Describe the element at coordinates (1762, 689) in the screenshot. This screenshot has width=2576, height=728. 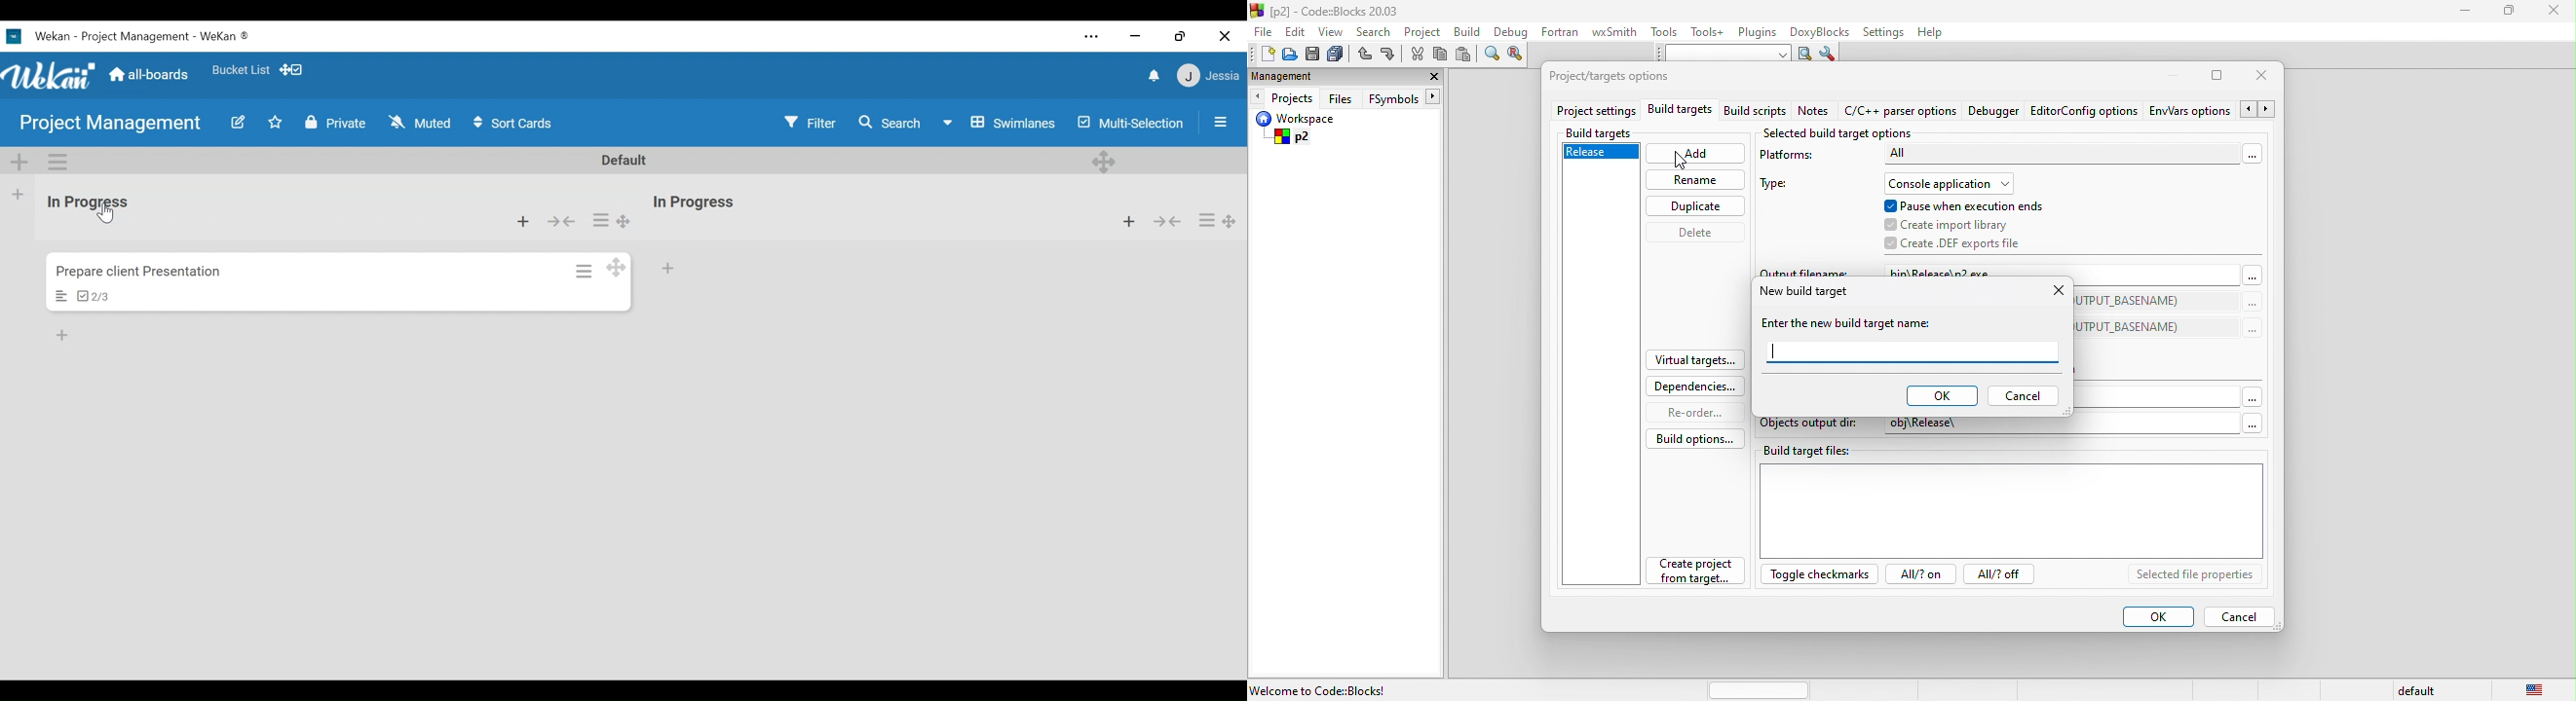
I see `horizontal scroll bar` at that location.